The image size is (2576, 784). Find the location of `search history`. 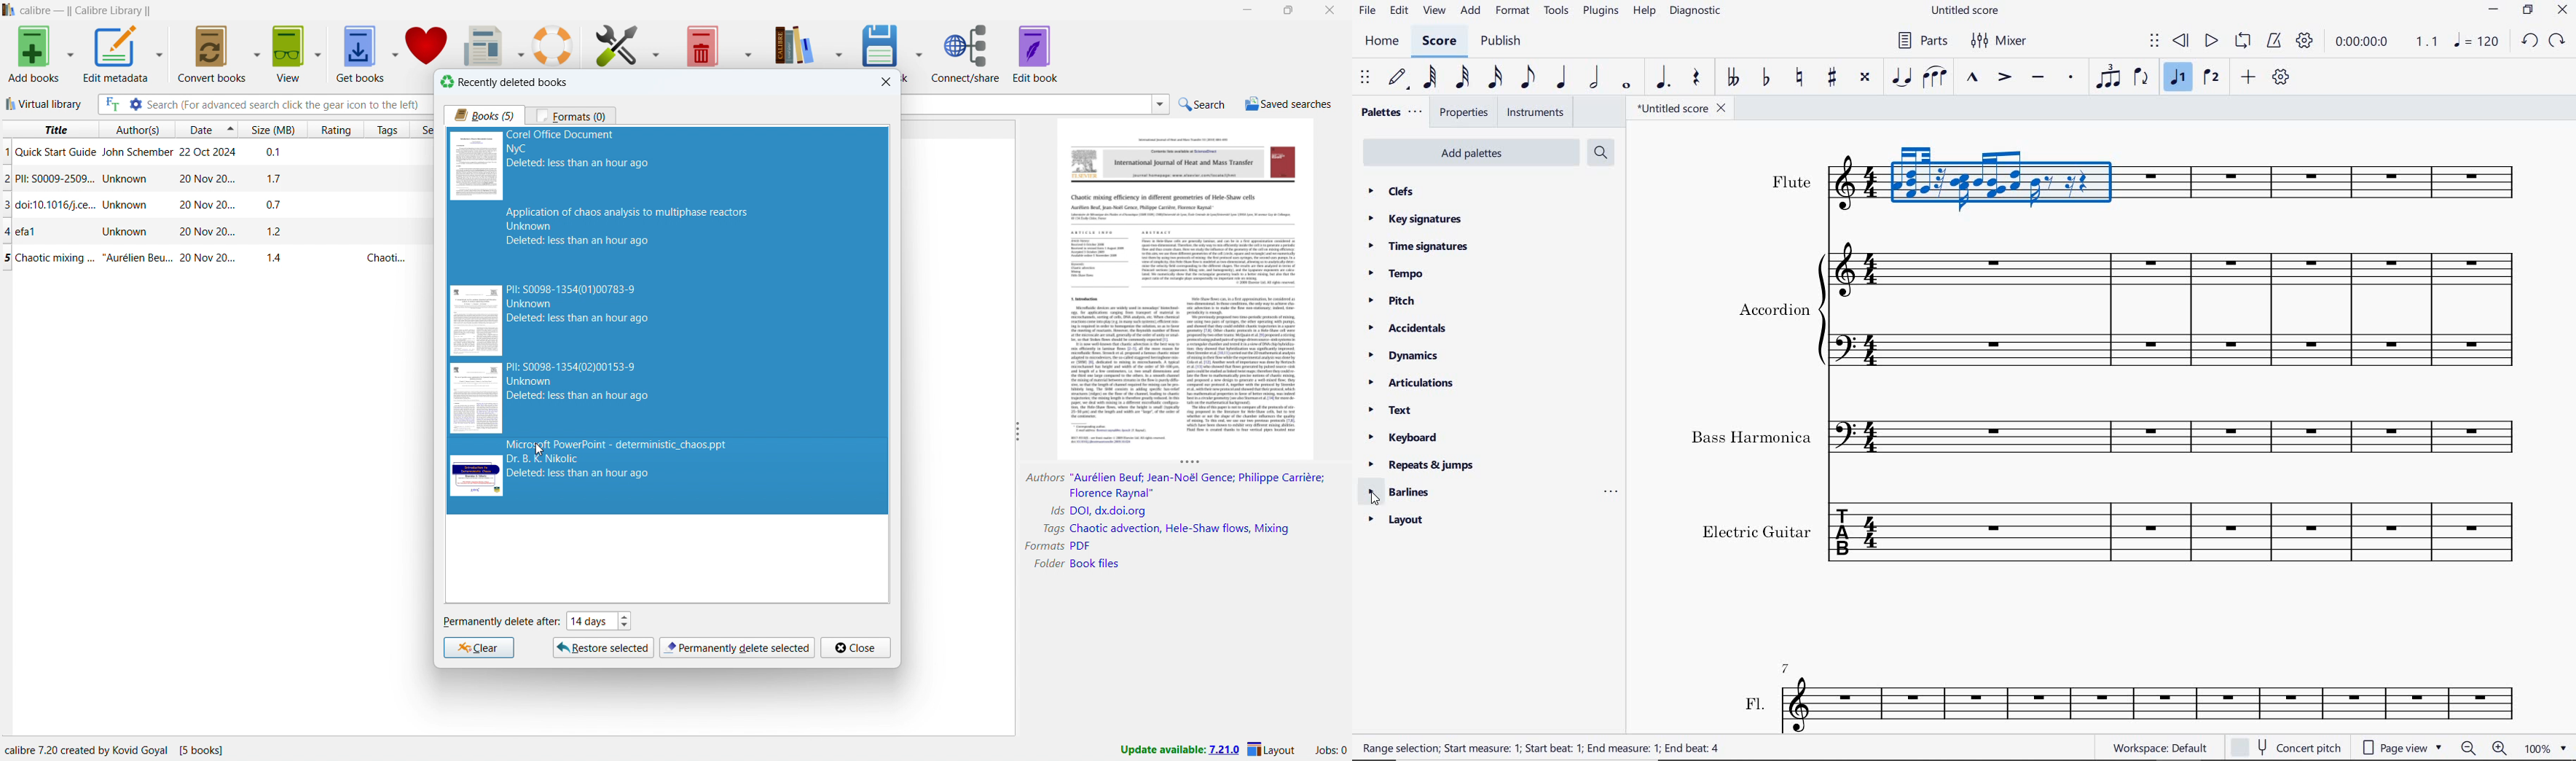

search history is located at coordinates (1161, 105).